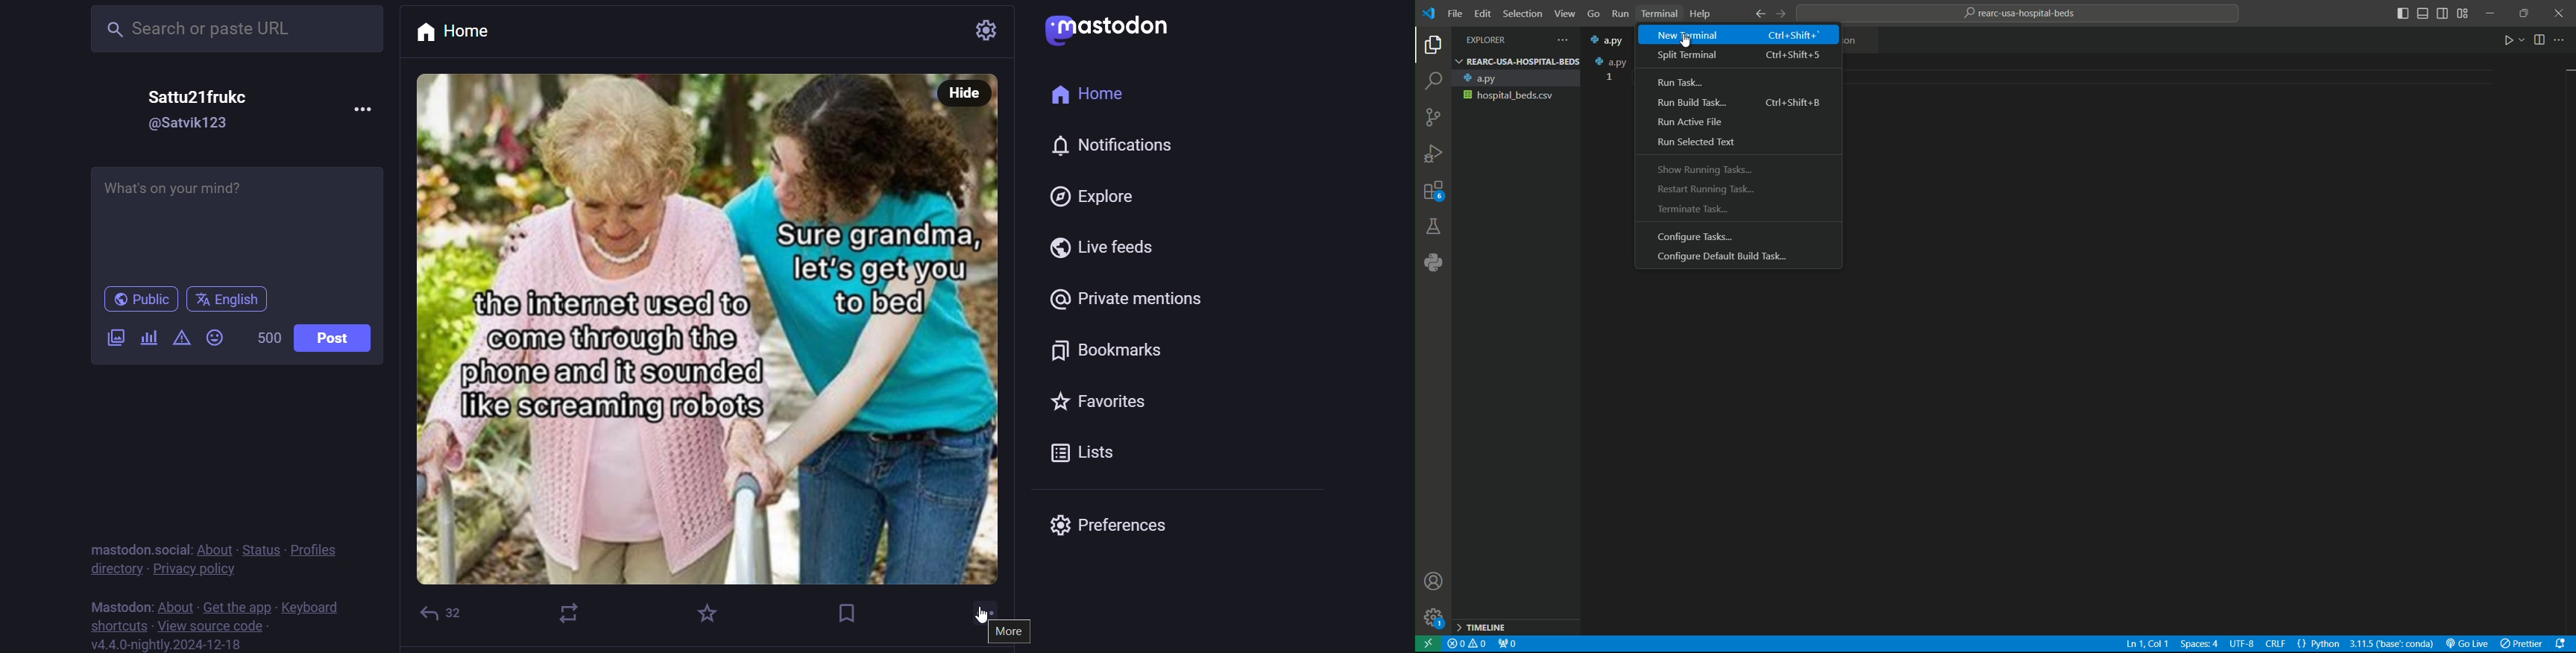 The width and height of the screenshot is (2576, 672). Describe the element at coordinates (174, 605) in the screenshot. I see `about` at that location.